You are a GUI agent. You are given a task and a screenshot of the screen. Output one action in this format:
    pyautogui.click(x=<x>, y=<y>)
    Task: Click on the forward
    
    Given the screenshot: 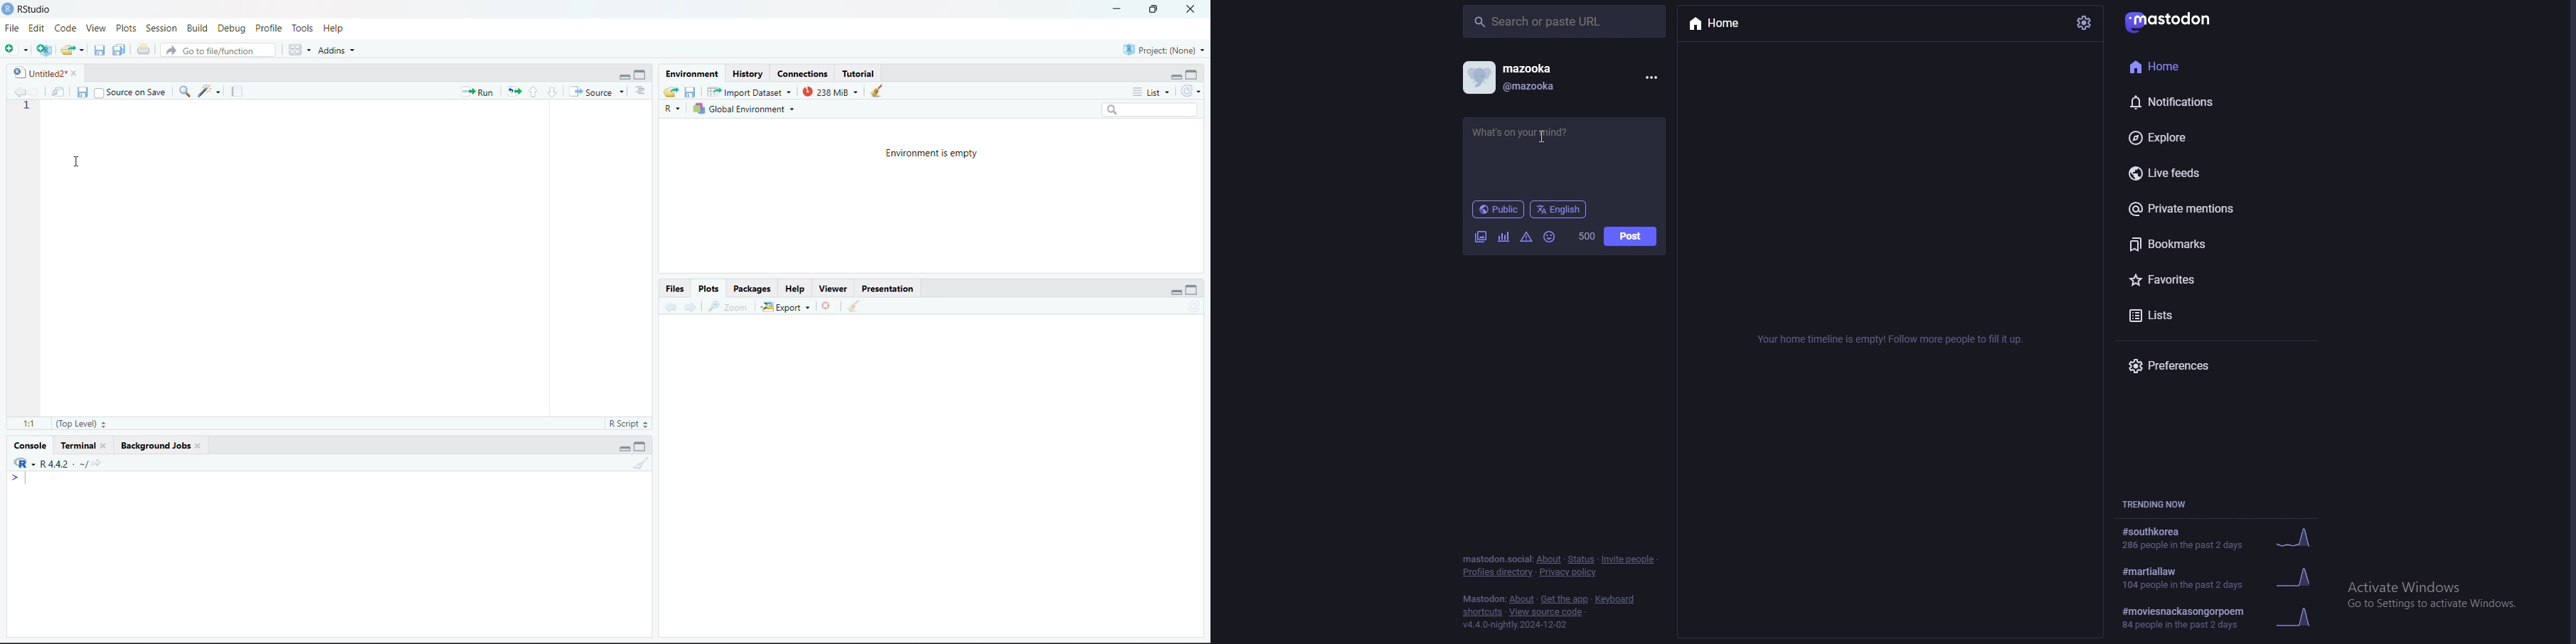 What is the action you would take?
    pyautogui.click(x=691, y=307)
    